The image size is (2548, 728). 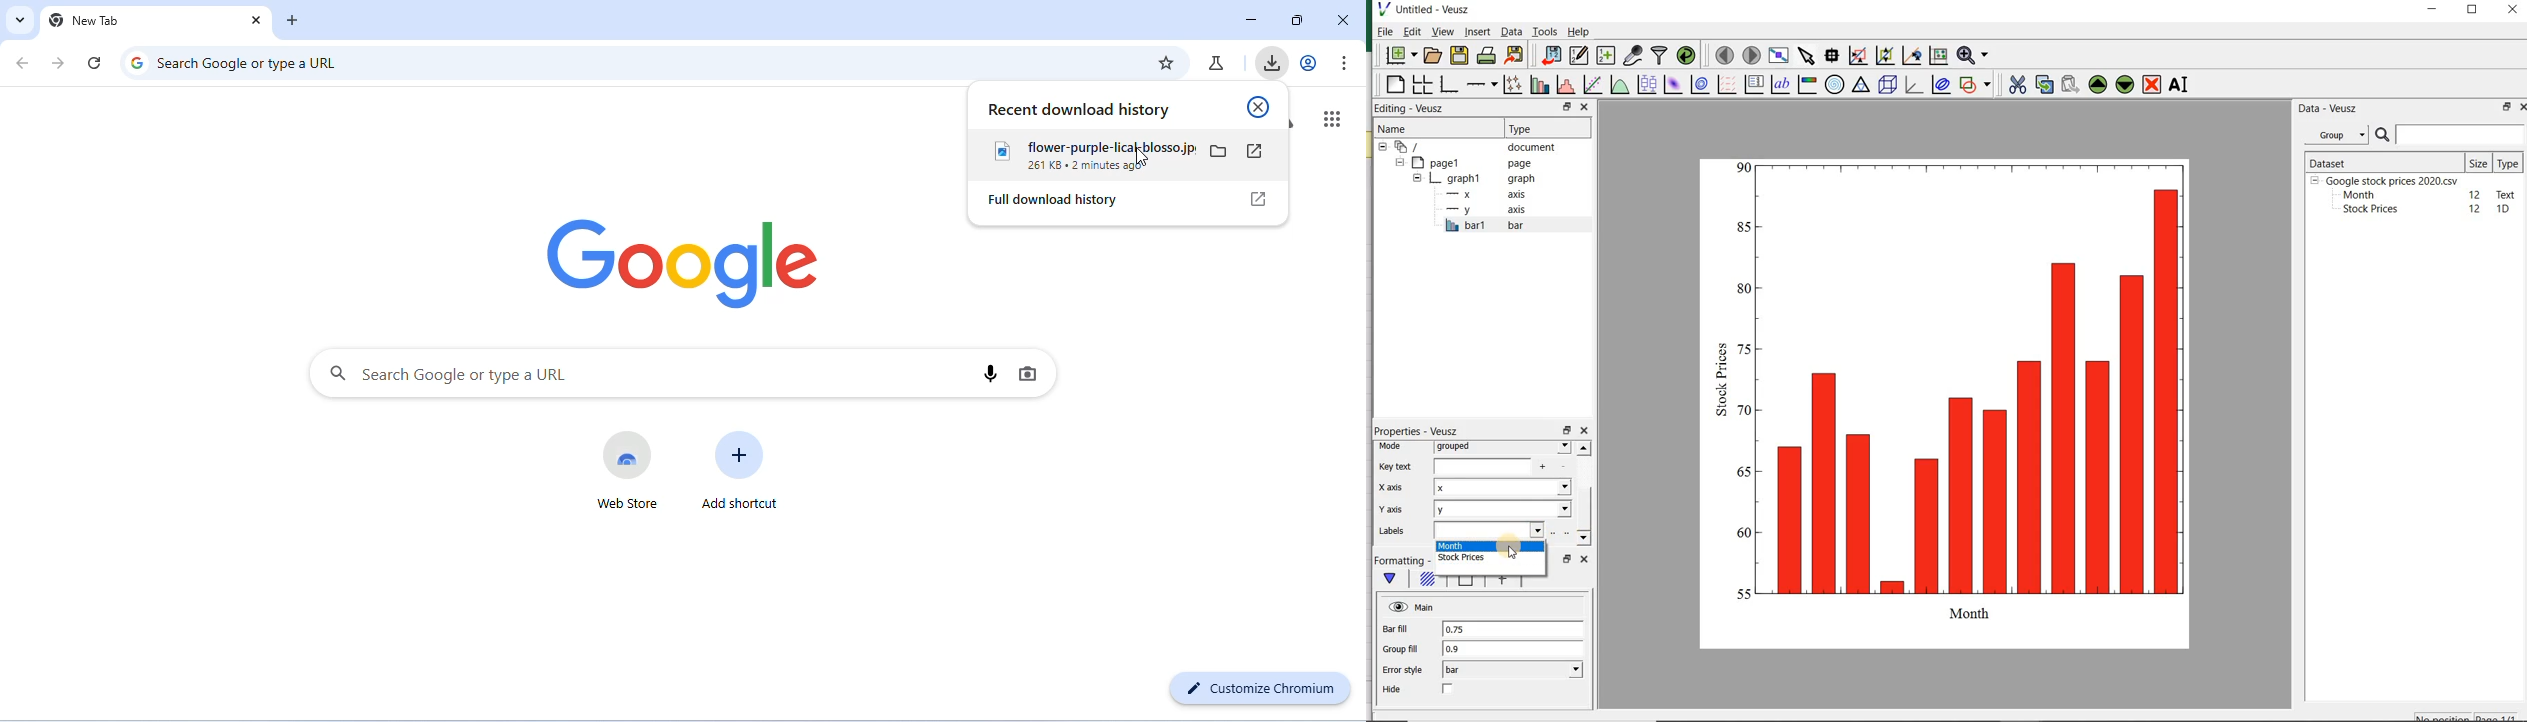 I want to click on Main, so click(x=1412, y=607).